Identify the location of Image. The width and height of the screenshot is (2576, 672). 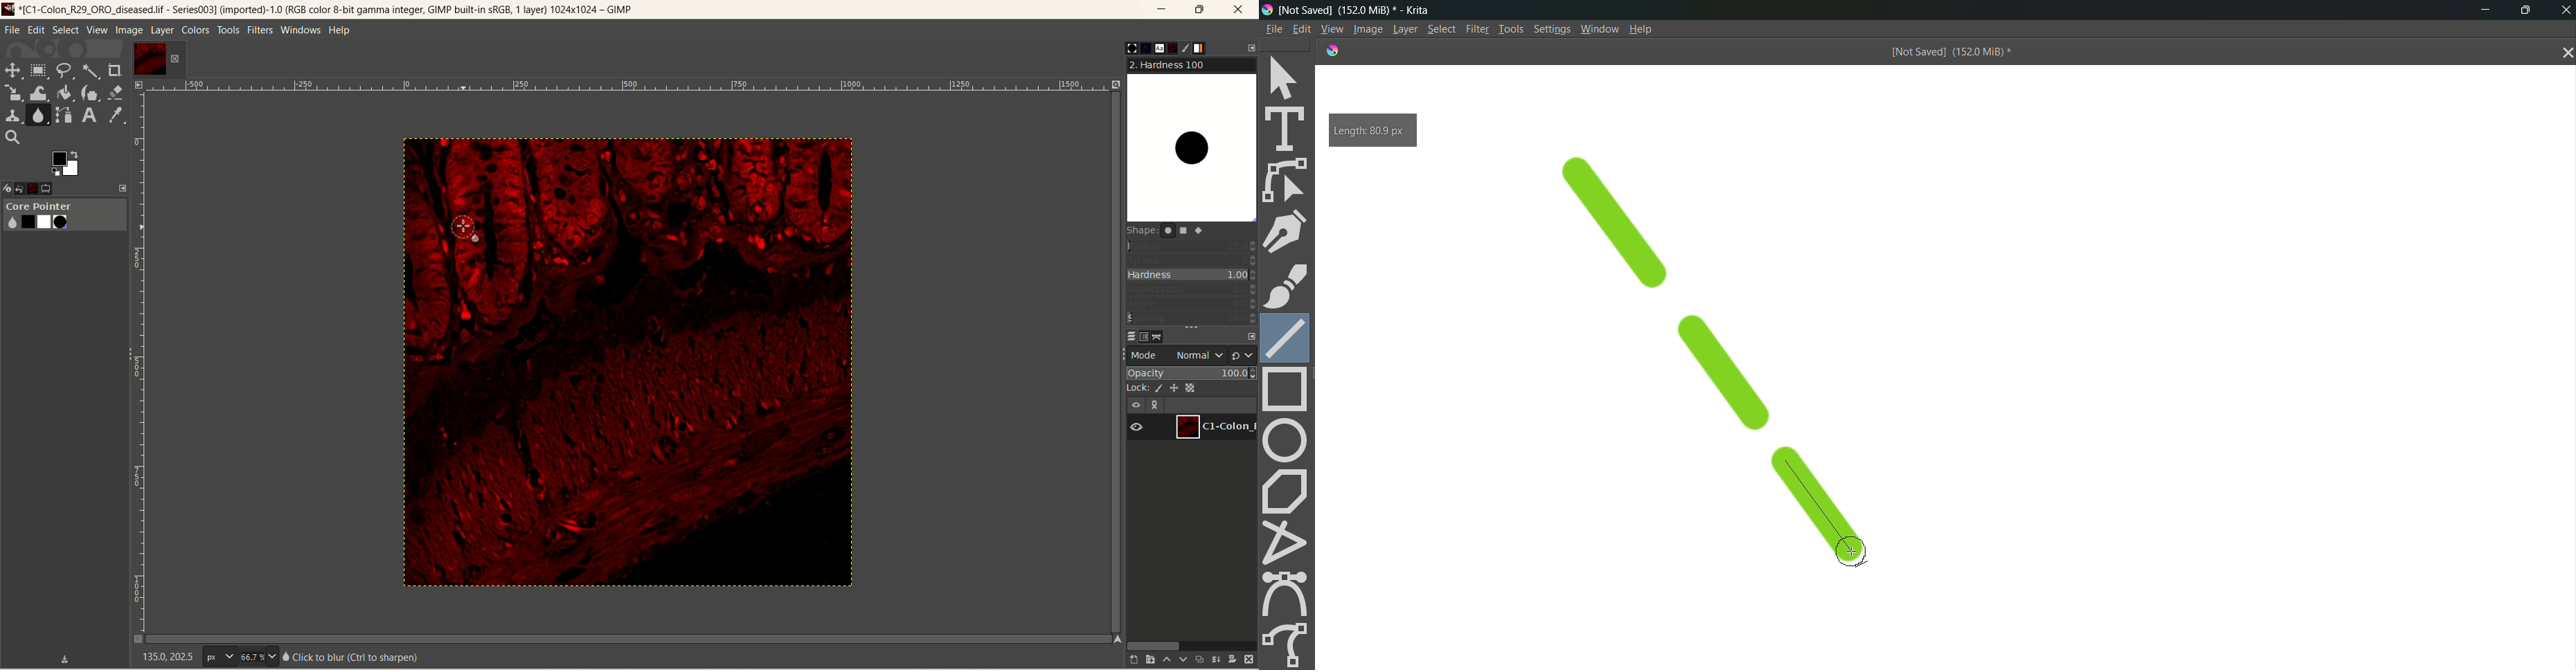
(1366, 30).